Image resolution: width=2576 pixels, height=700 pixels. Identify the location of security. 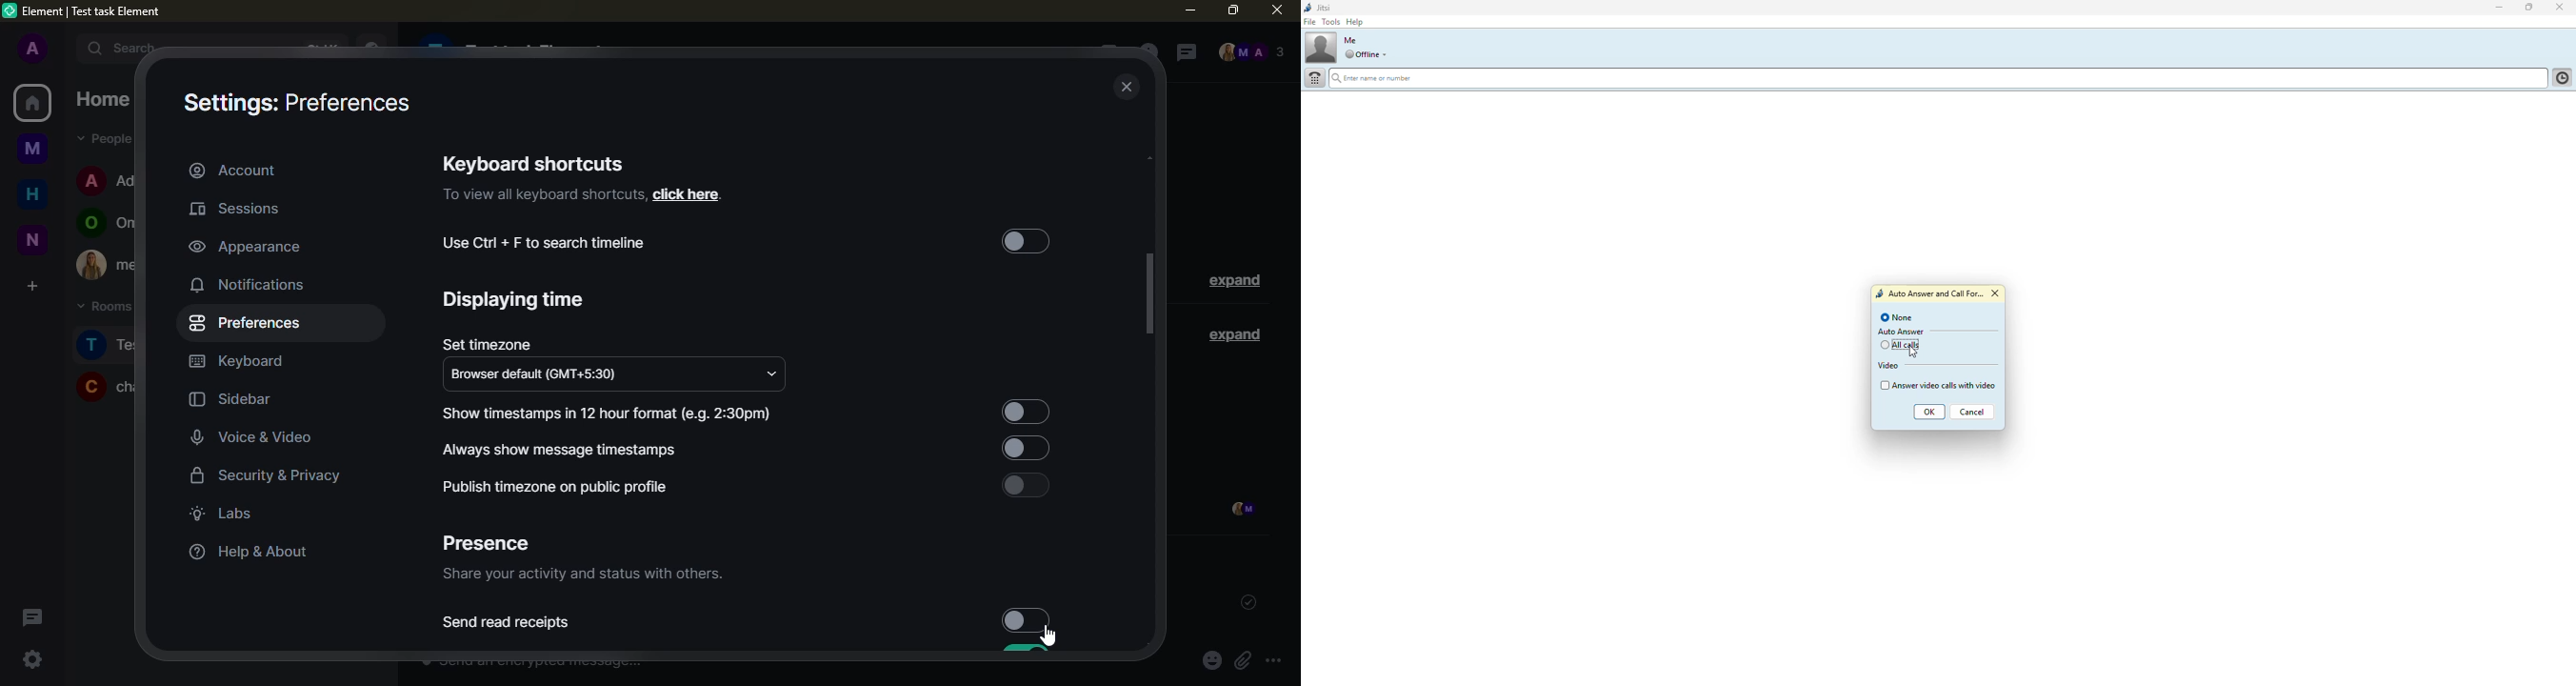
(267, 477).